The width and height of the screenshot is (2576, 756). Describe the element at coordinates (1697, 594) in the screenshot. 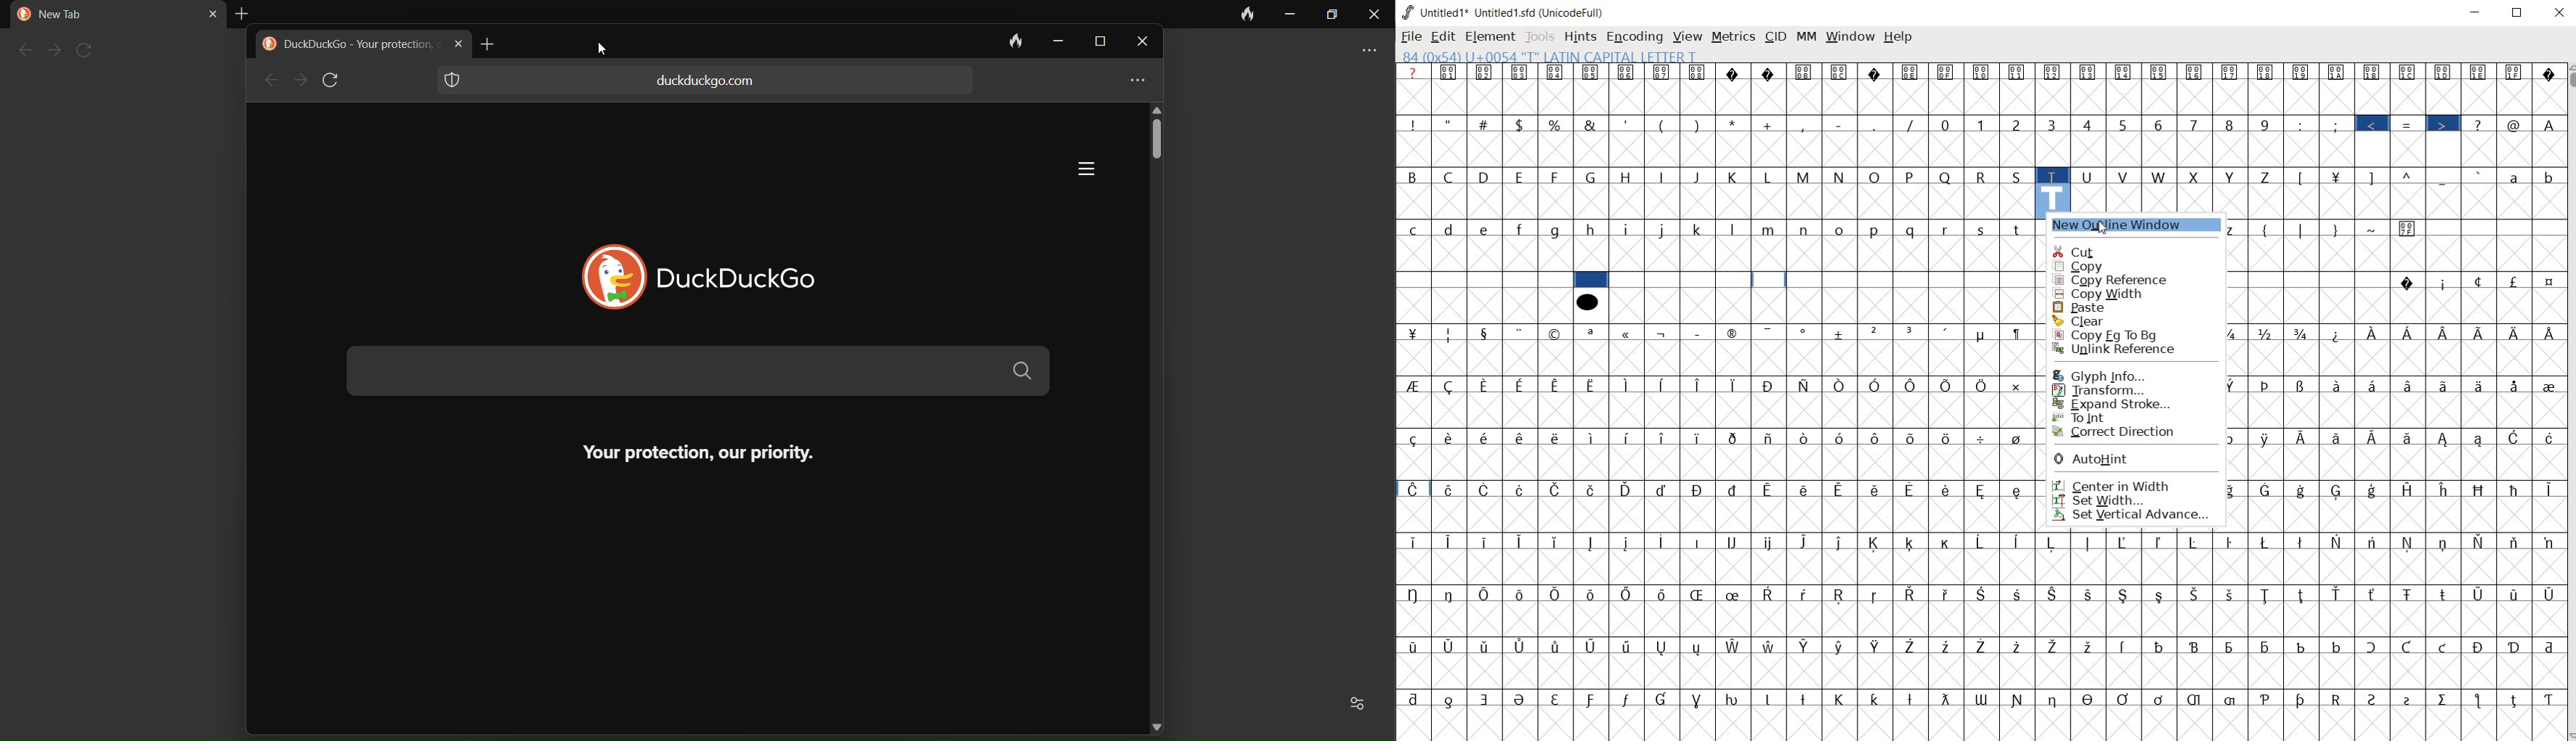

I see `Symbol` at that location.